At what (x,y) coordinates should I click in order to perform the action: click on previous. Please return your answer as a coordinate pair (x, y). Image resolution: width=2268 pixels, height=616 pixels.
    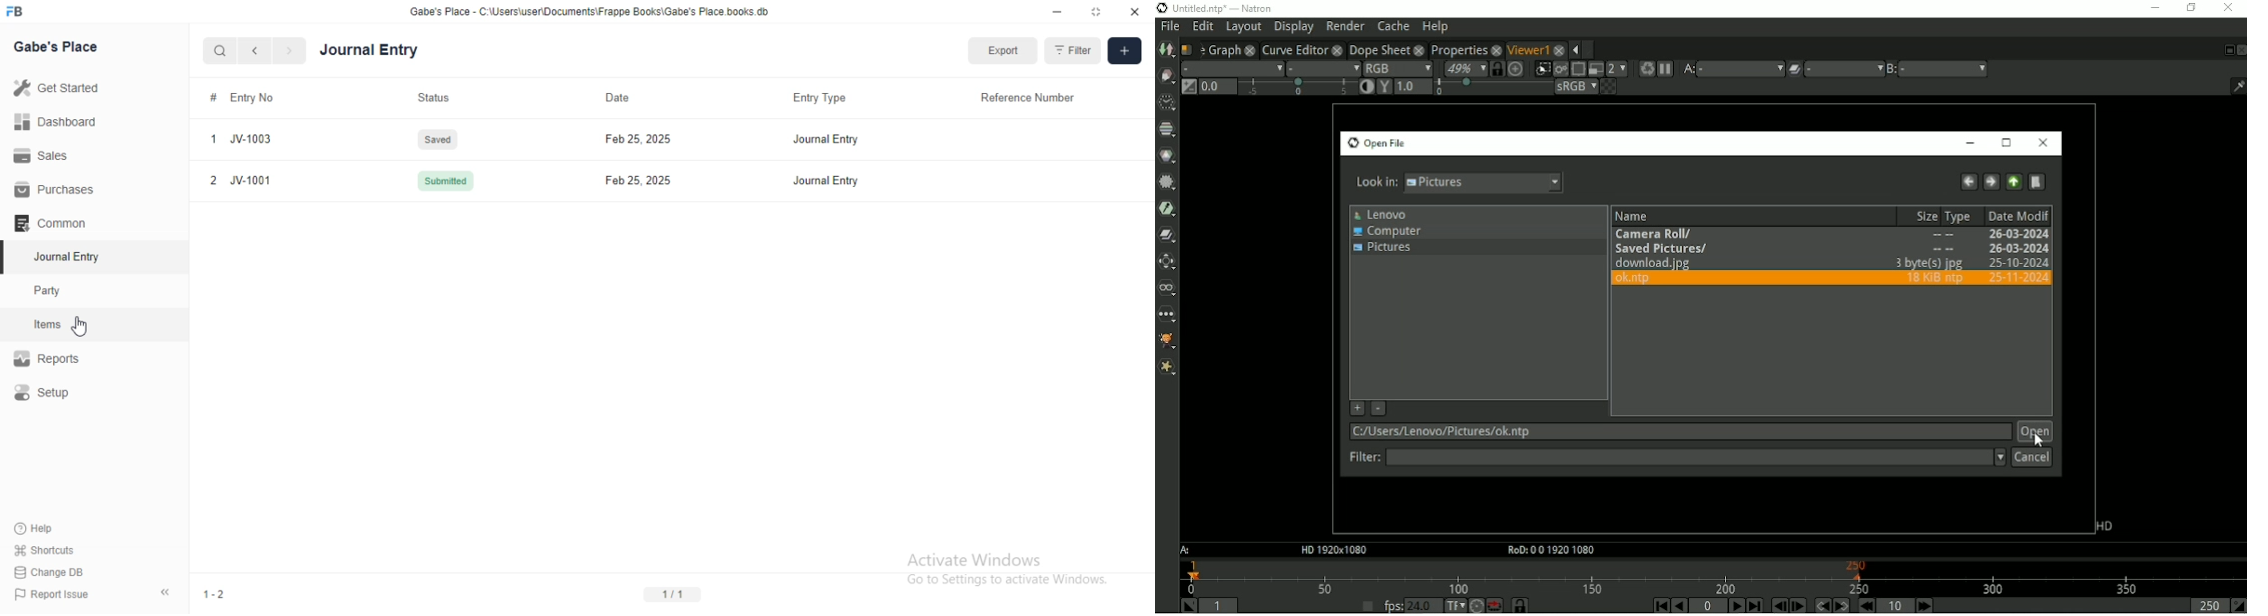
    Looking at the image, I should click on (253, 51).